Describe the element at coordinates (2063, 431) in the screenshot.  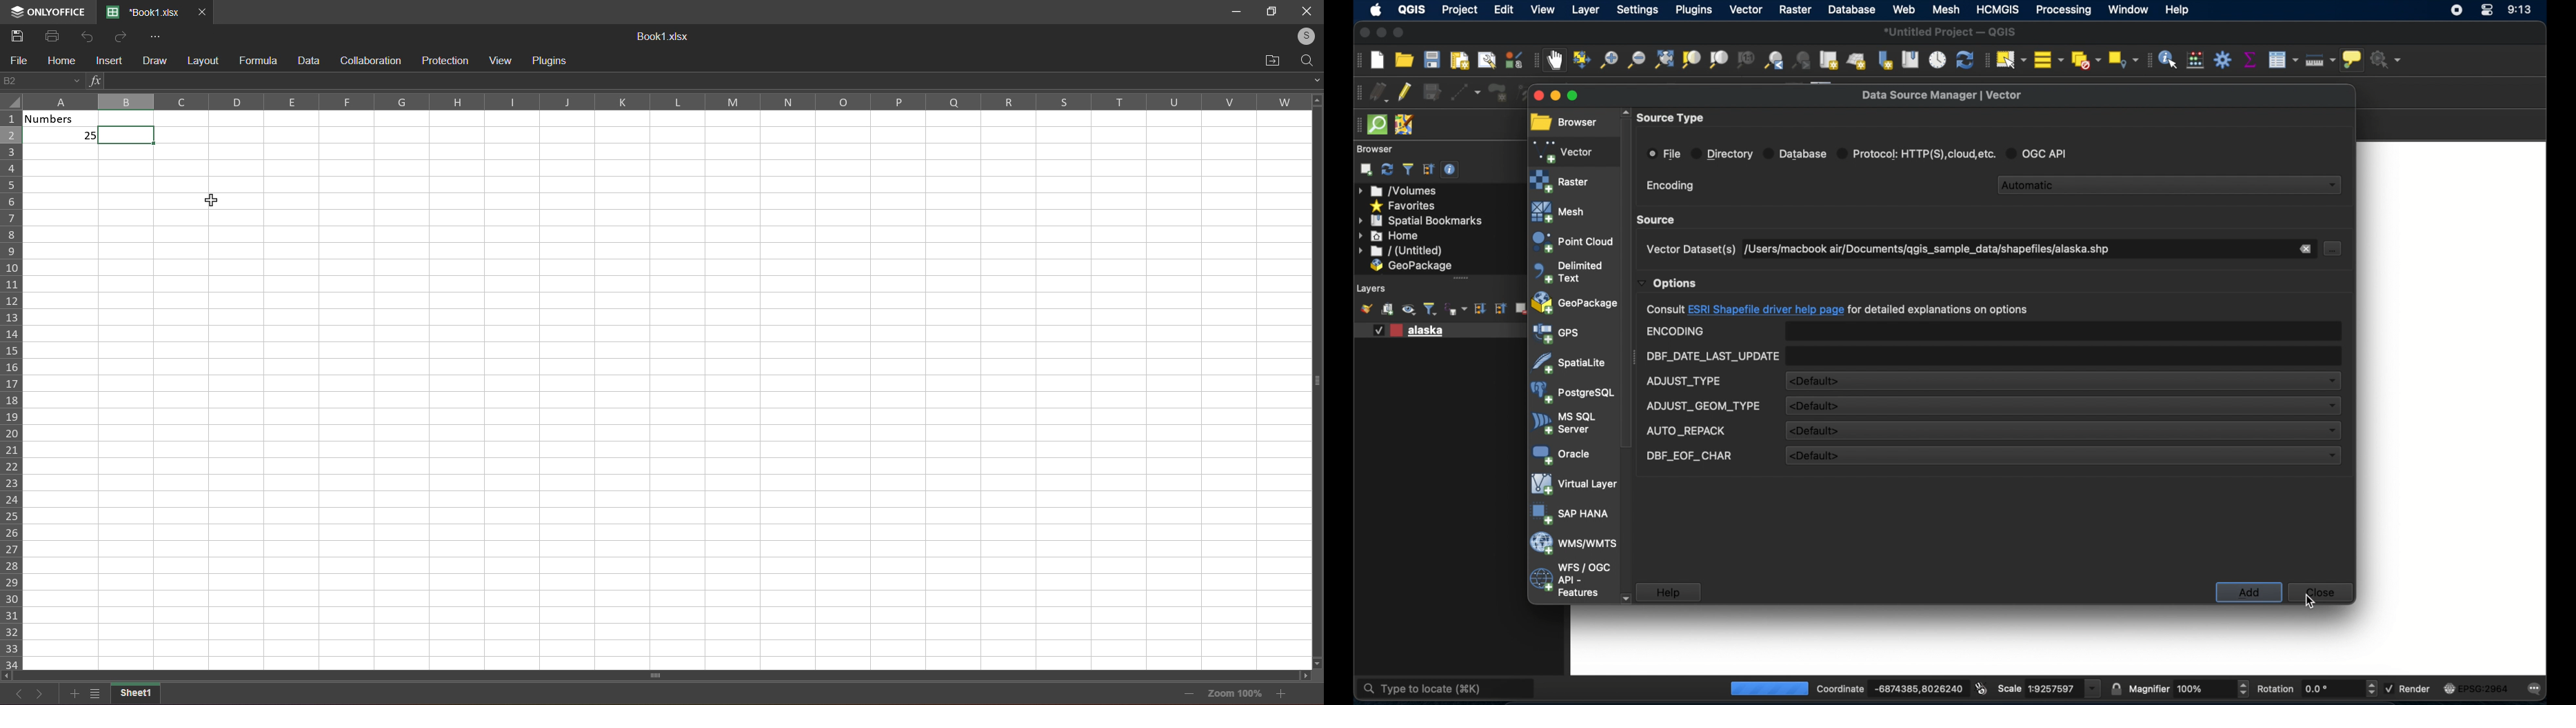
I see `default drop-down` at that location.